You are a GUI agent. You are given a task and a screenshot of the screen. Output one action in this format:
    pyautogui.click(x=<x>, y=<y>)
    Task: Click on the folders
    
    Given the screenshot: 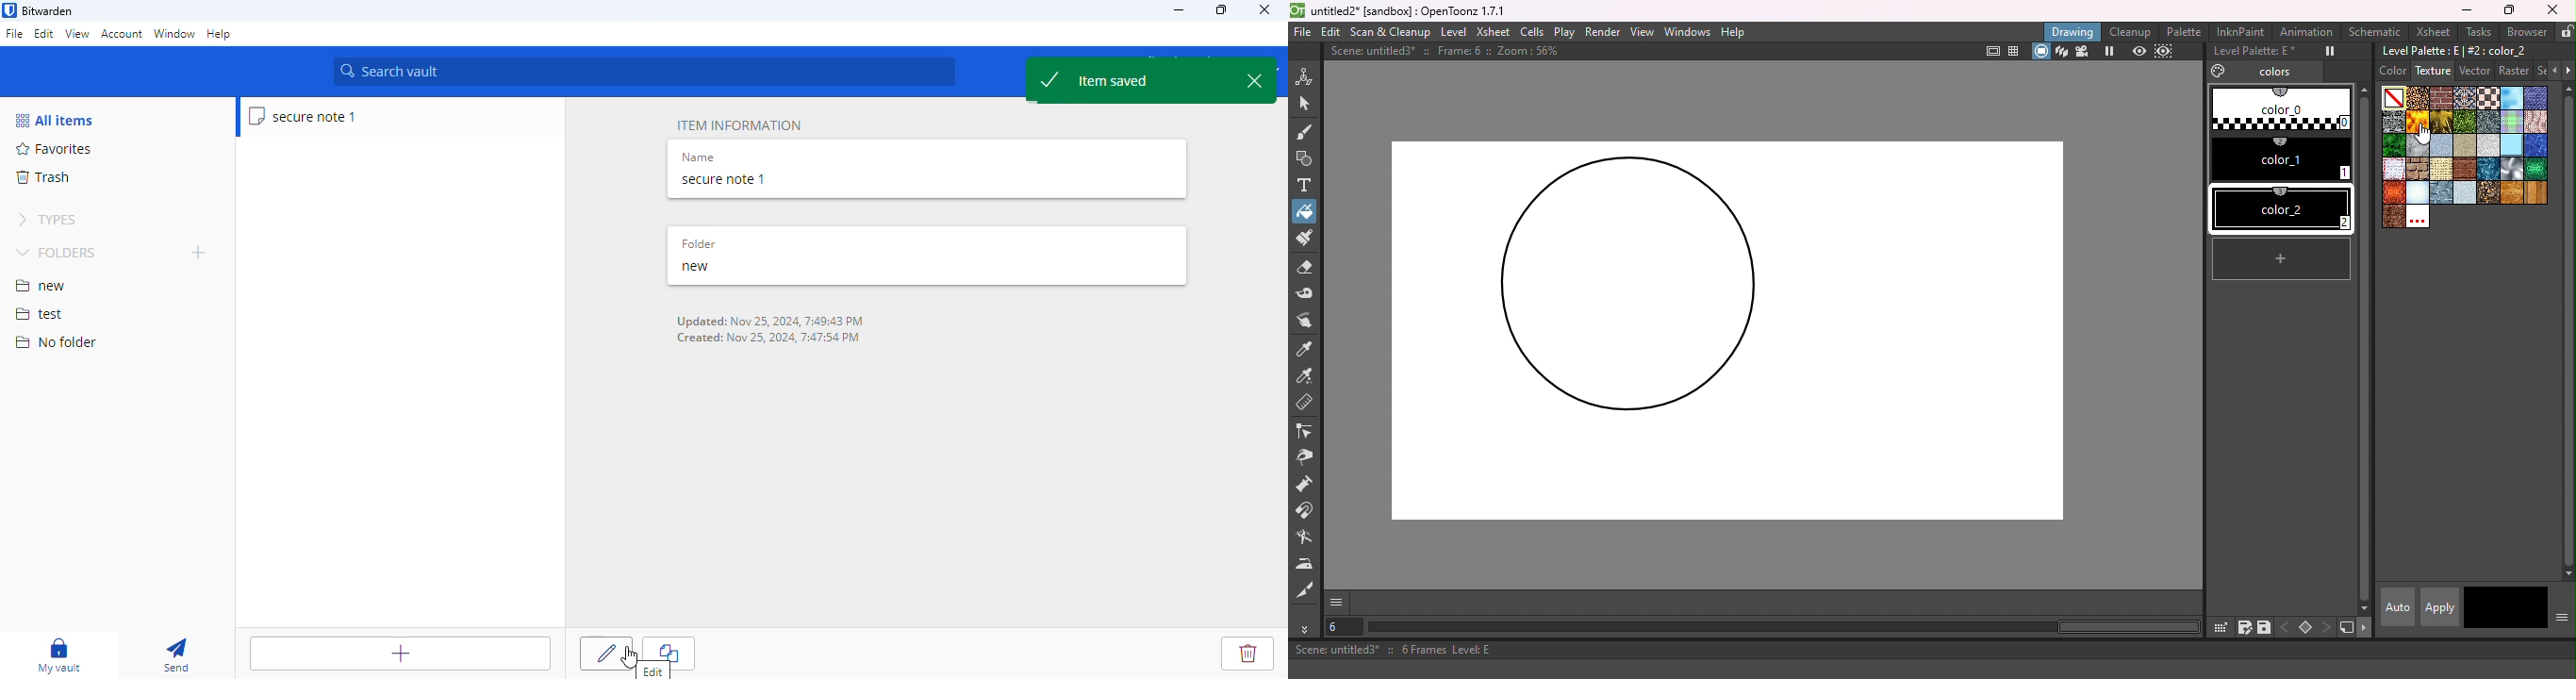 What is the action you would take?
    pyautogui.click(x=58, y=252)
    